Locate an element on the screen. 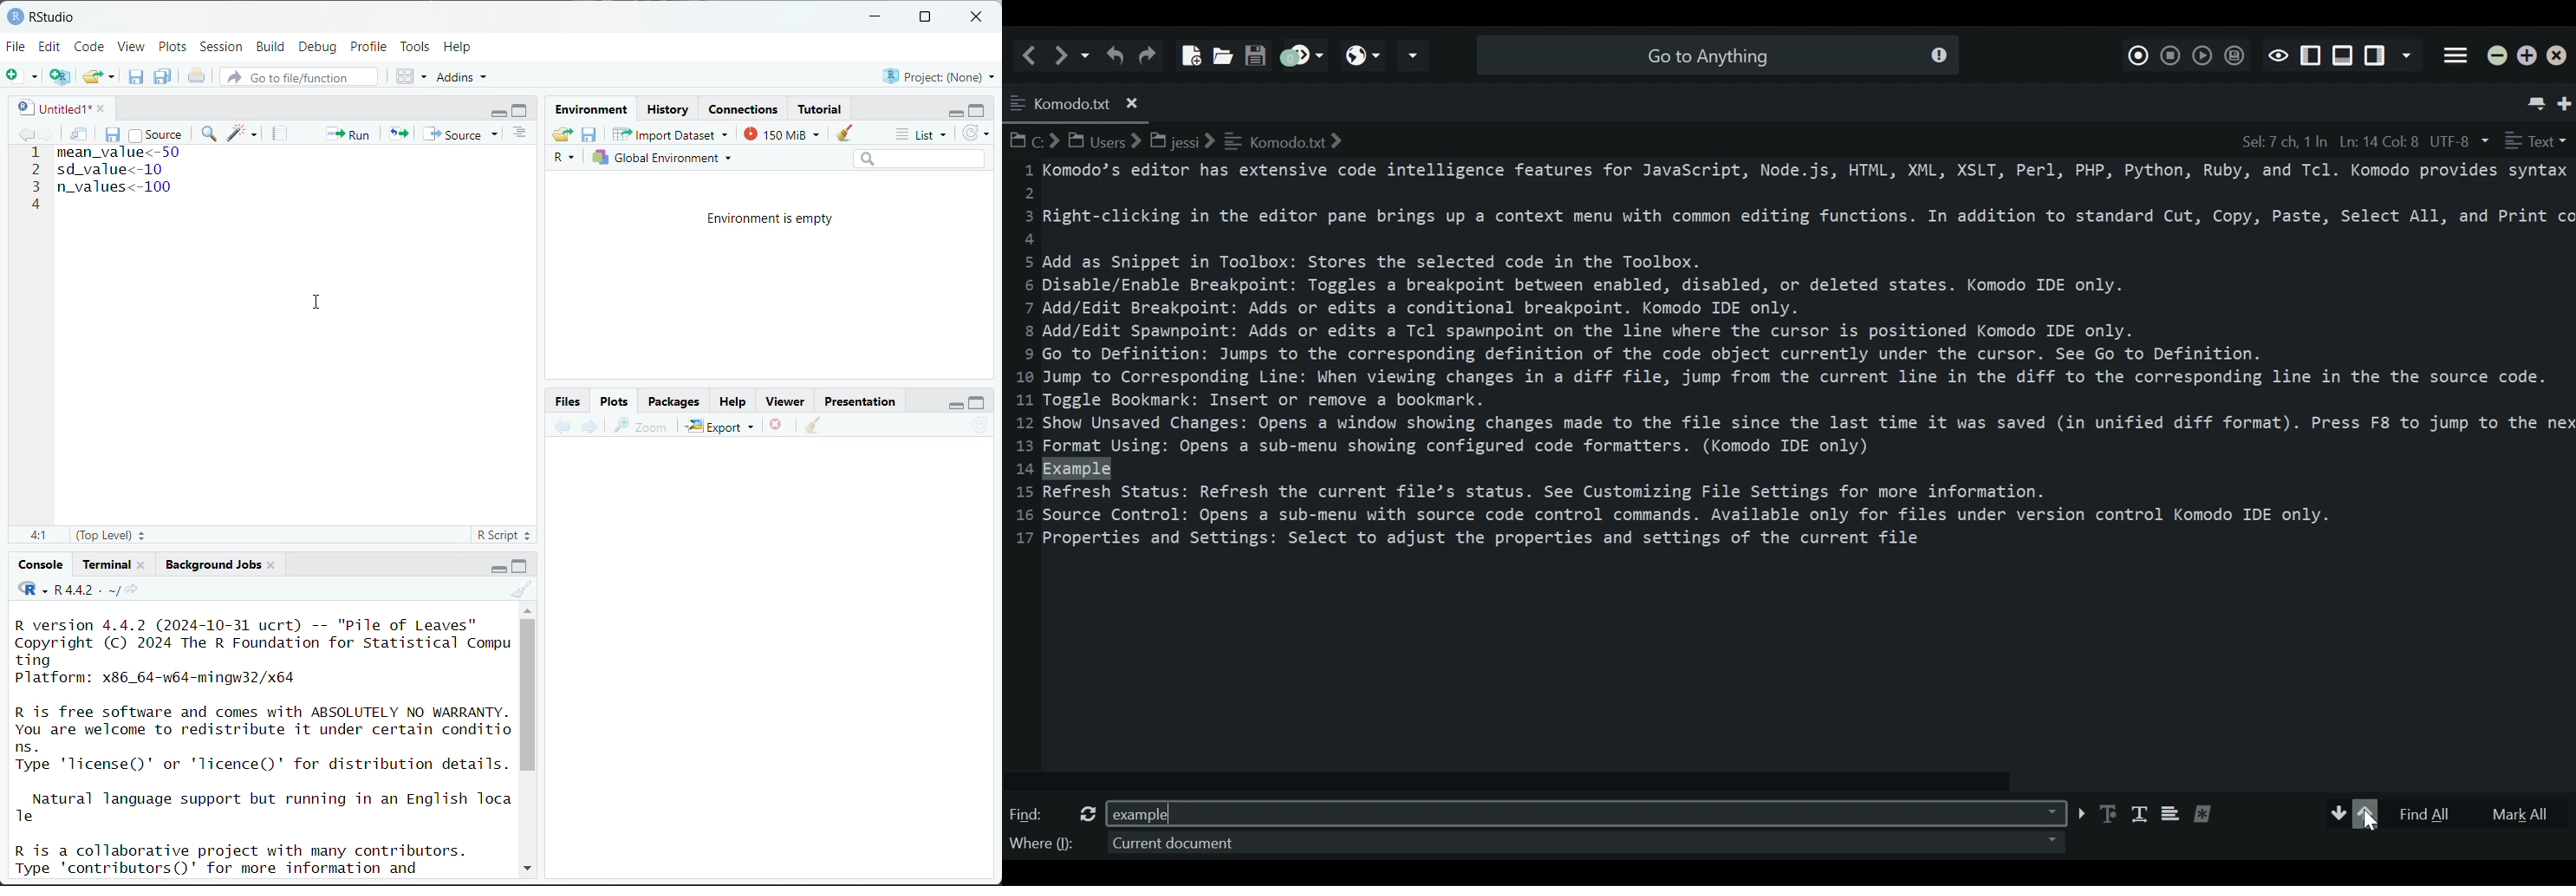  R script is located at coordinates (504, 537).